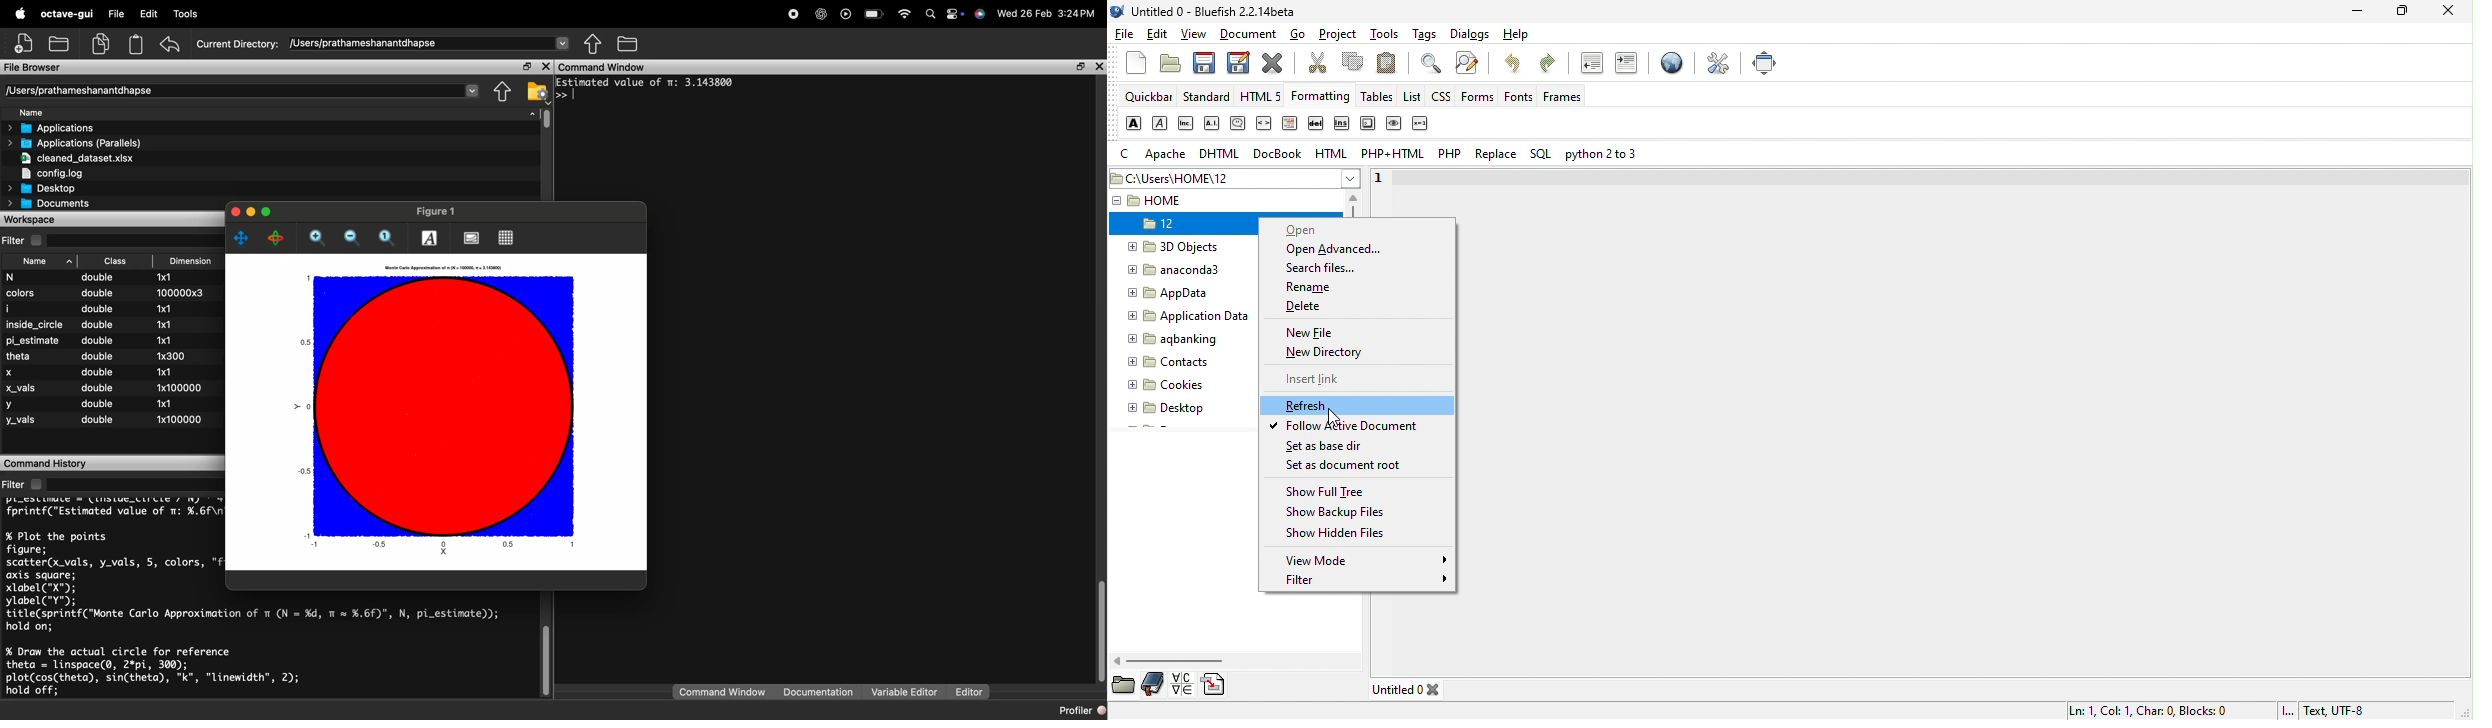 This screenshot has height=728, width=2492. What do you see at coordinates (545, 66) in the screenshot?
I see `Close` at bounding box center [545, 66].